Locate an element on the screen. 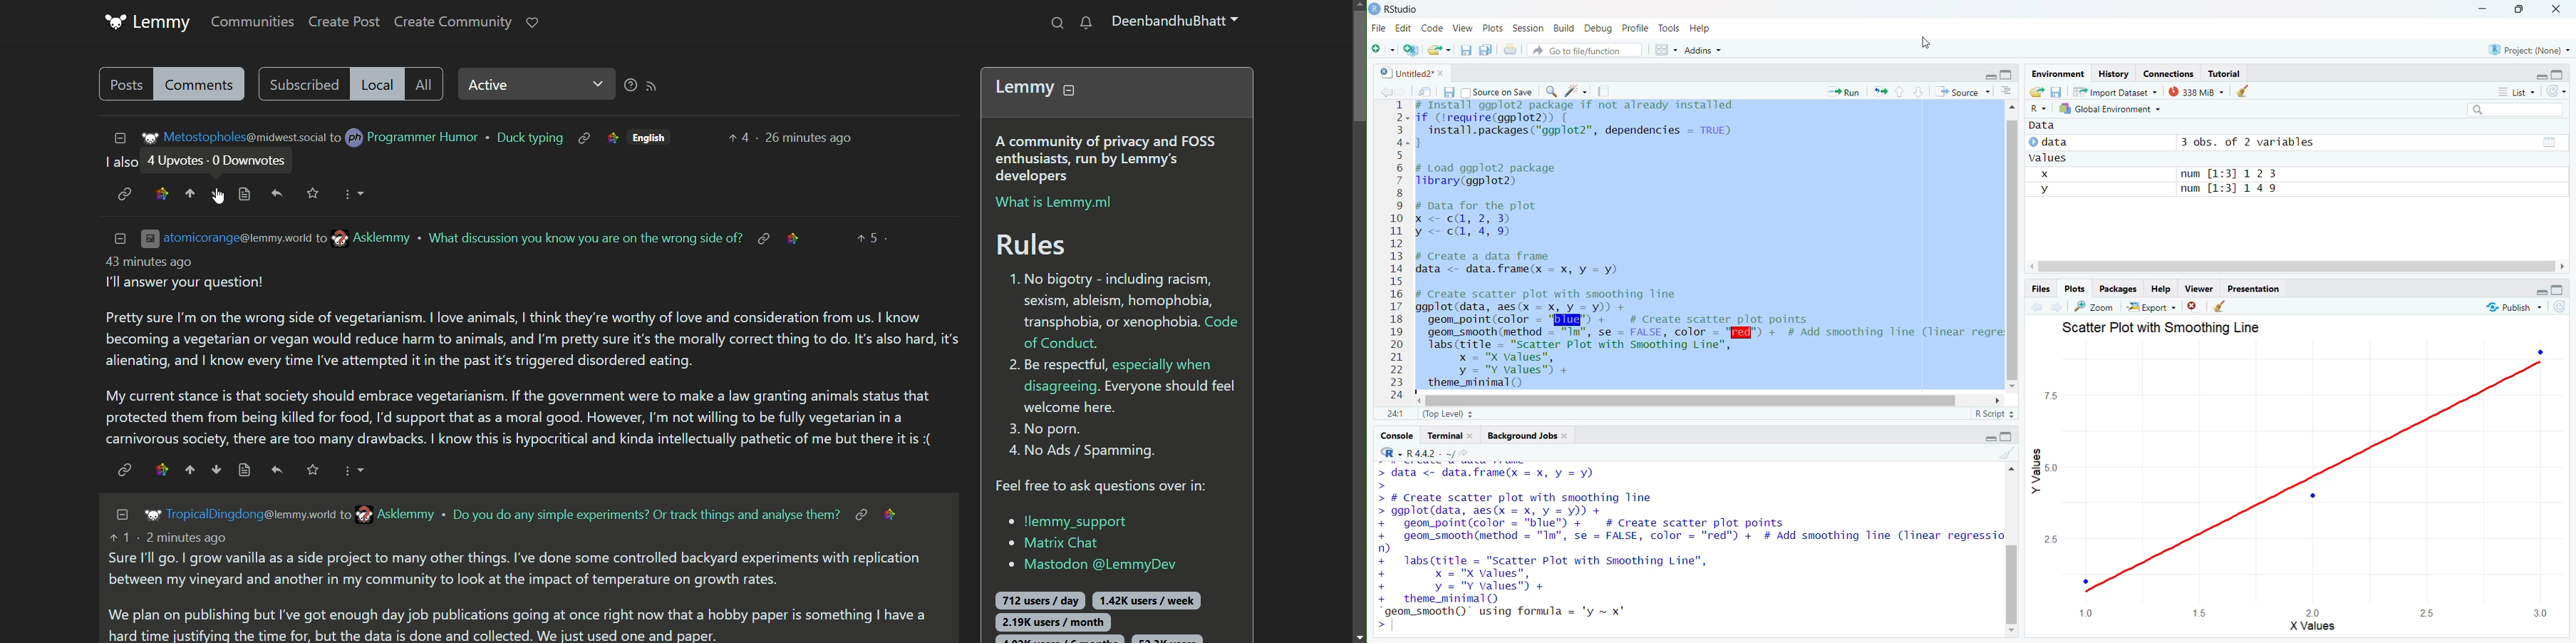 This screenshot has width=2576, height=644. Session is located at coordinates (1528, 30).